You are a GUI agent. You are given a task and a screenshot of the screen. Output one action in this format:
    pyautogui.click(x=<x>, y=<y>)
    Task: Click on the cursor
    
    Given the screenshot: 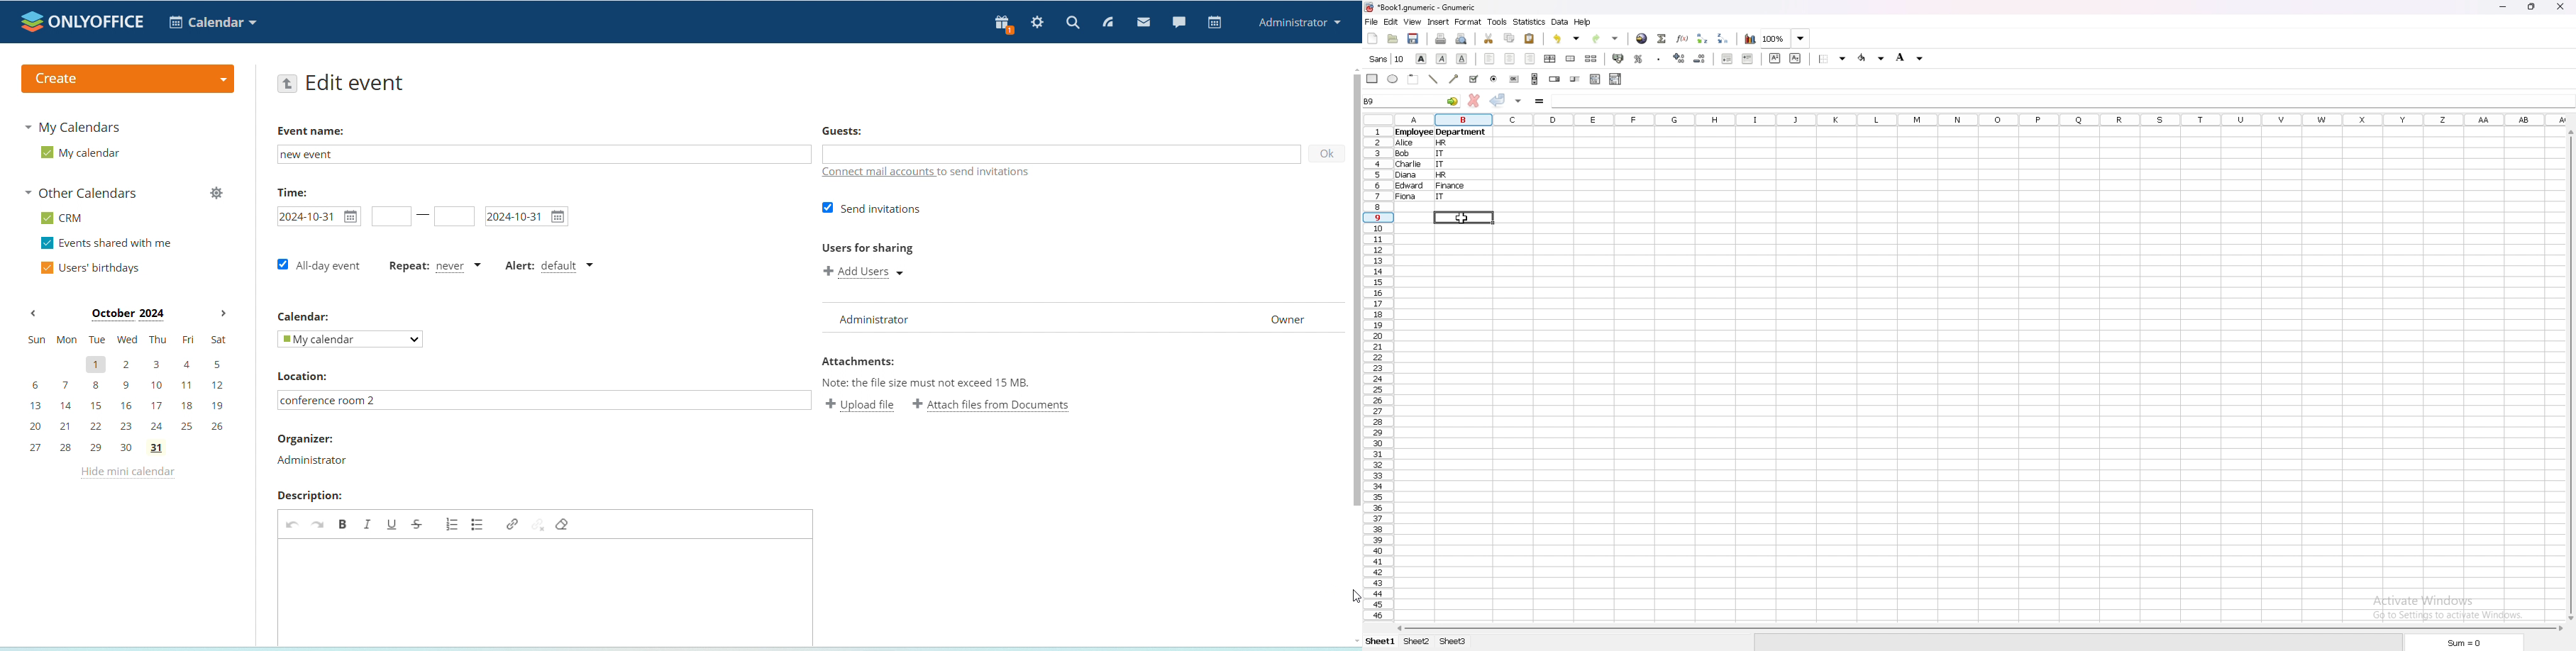 What is the action you would take?
    pyautogui.click(x=1461, y=217)
    